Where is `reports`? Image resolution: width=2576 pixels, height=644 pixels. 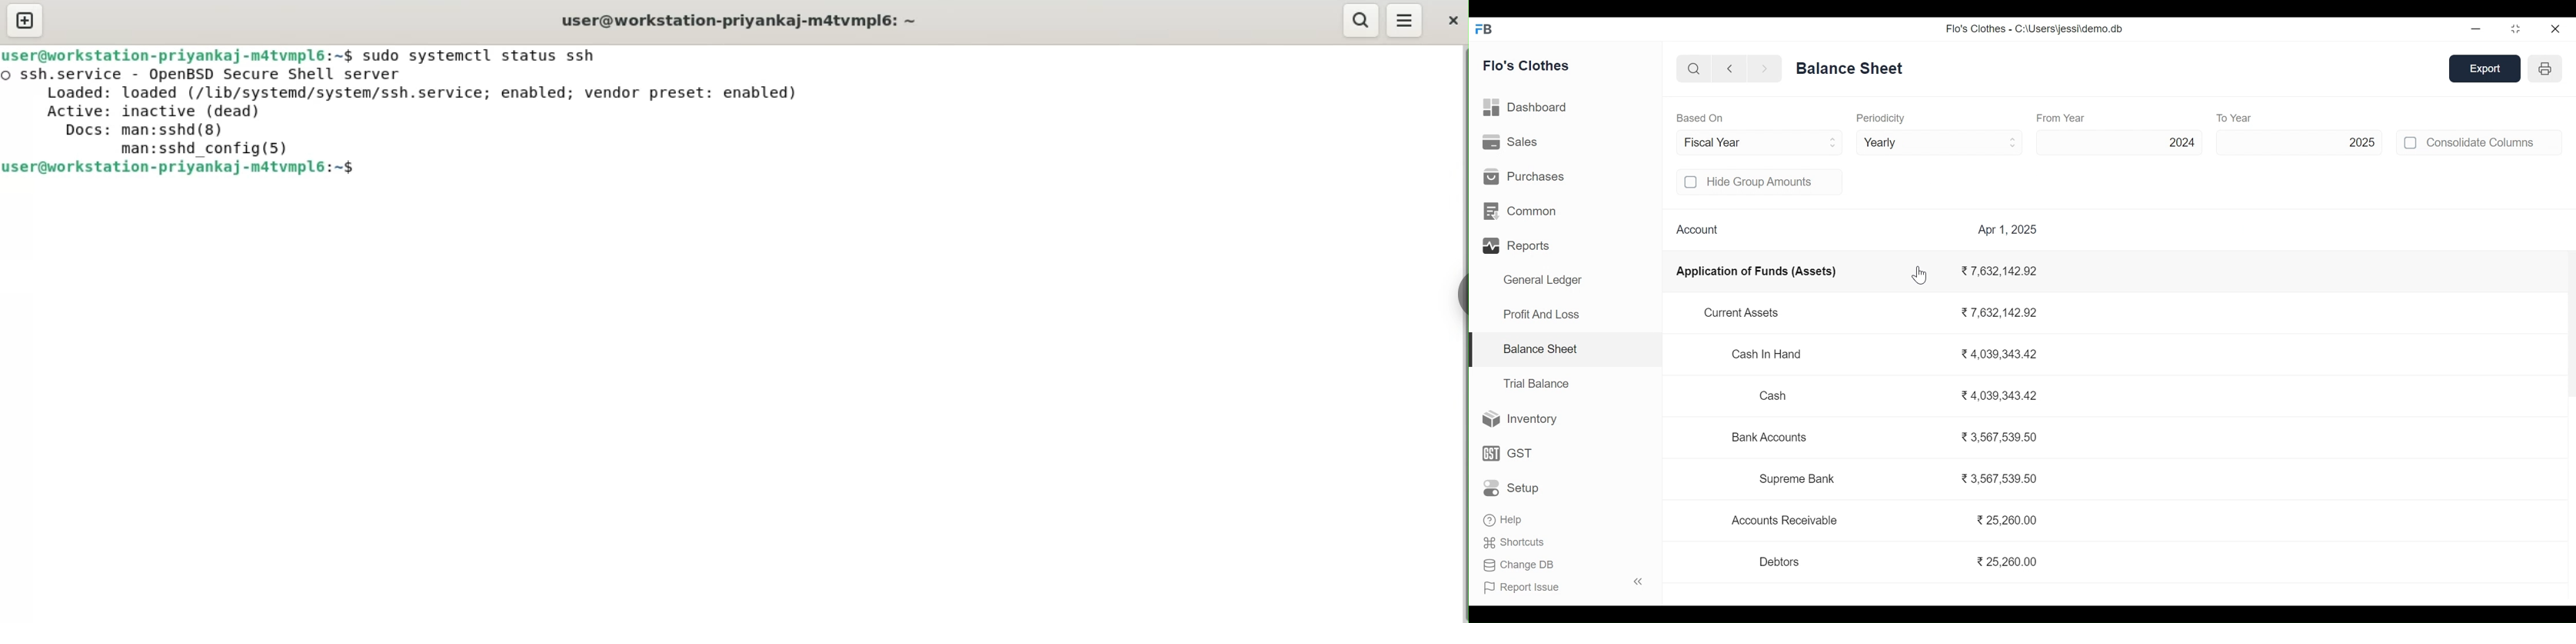 reports is located at coordinates (1518, 246).